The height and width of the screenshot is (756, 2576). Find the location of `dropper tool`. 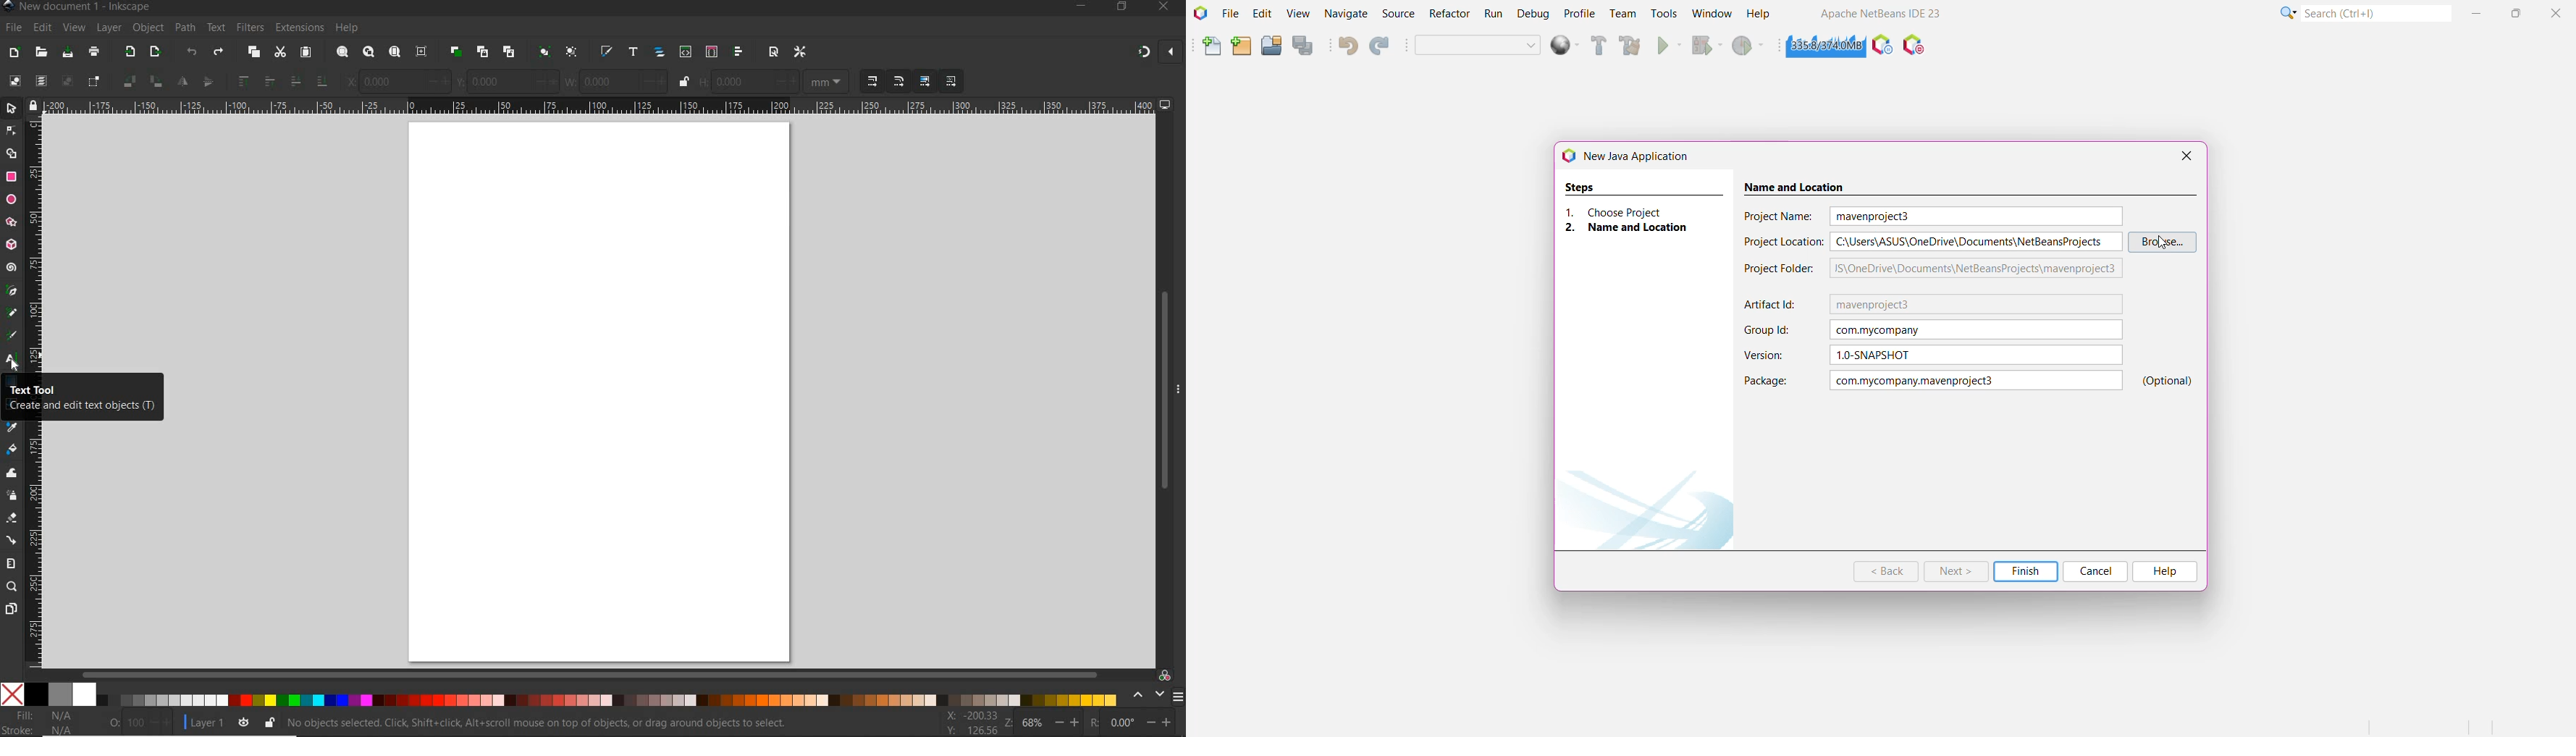

dropper tool is located at coordinates (12, 428).